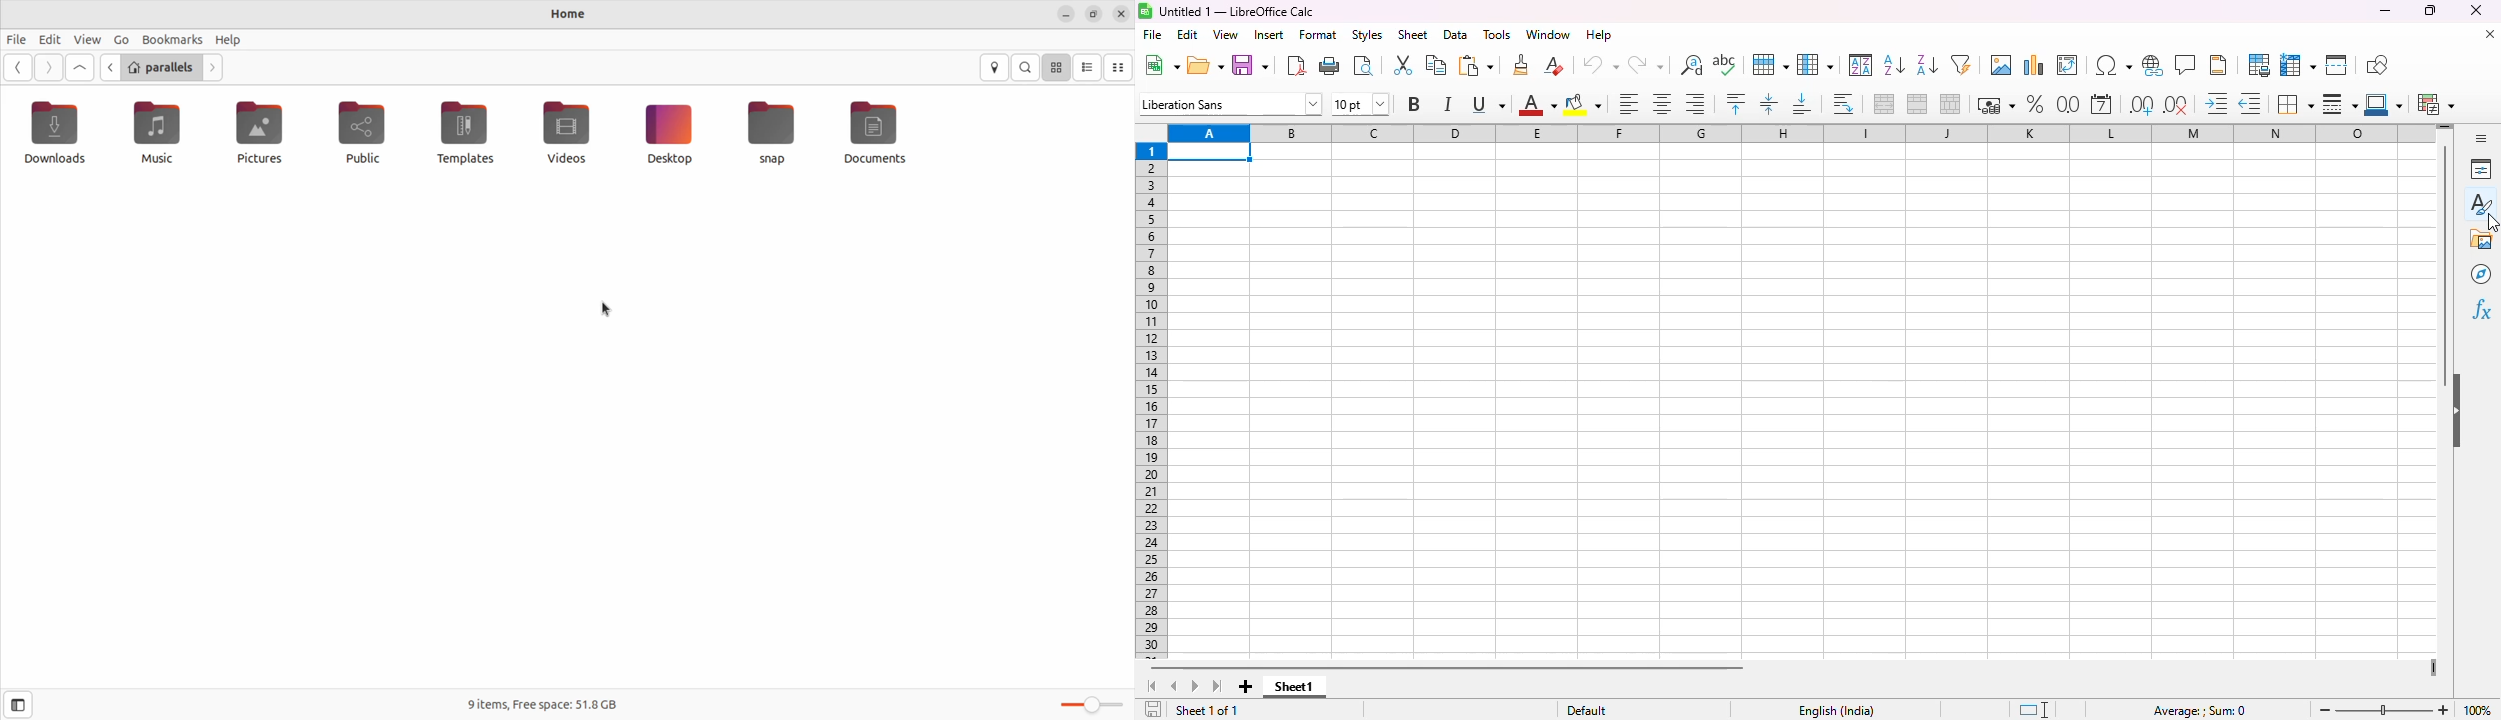 Image resolution: width=2520 pixels, height=728 pixels. Describe the element at coordinates (1521, 65) in the screenshot. I see `clone formatting` at that location.